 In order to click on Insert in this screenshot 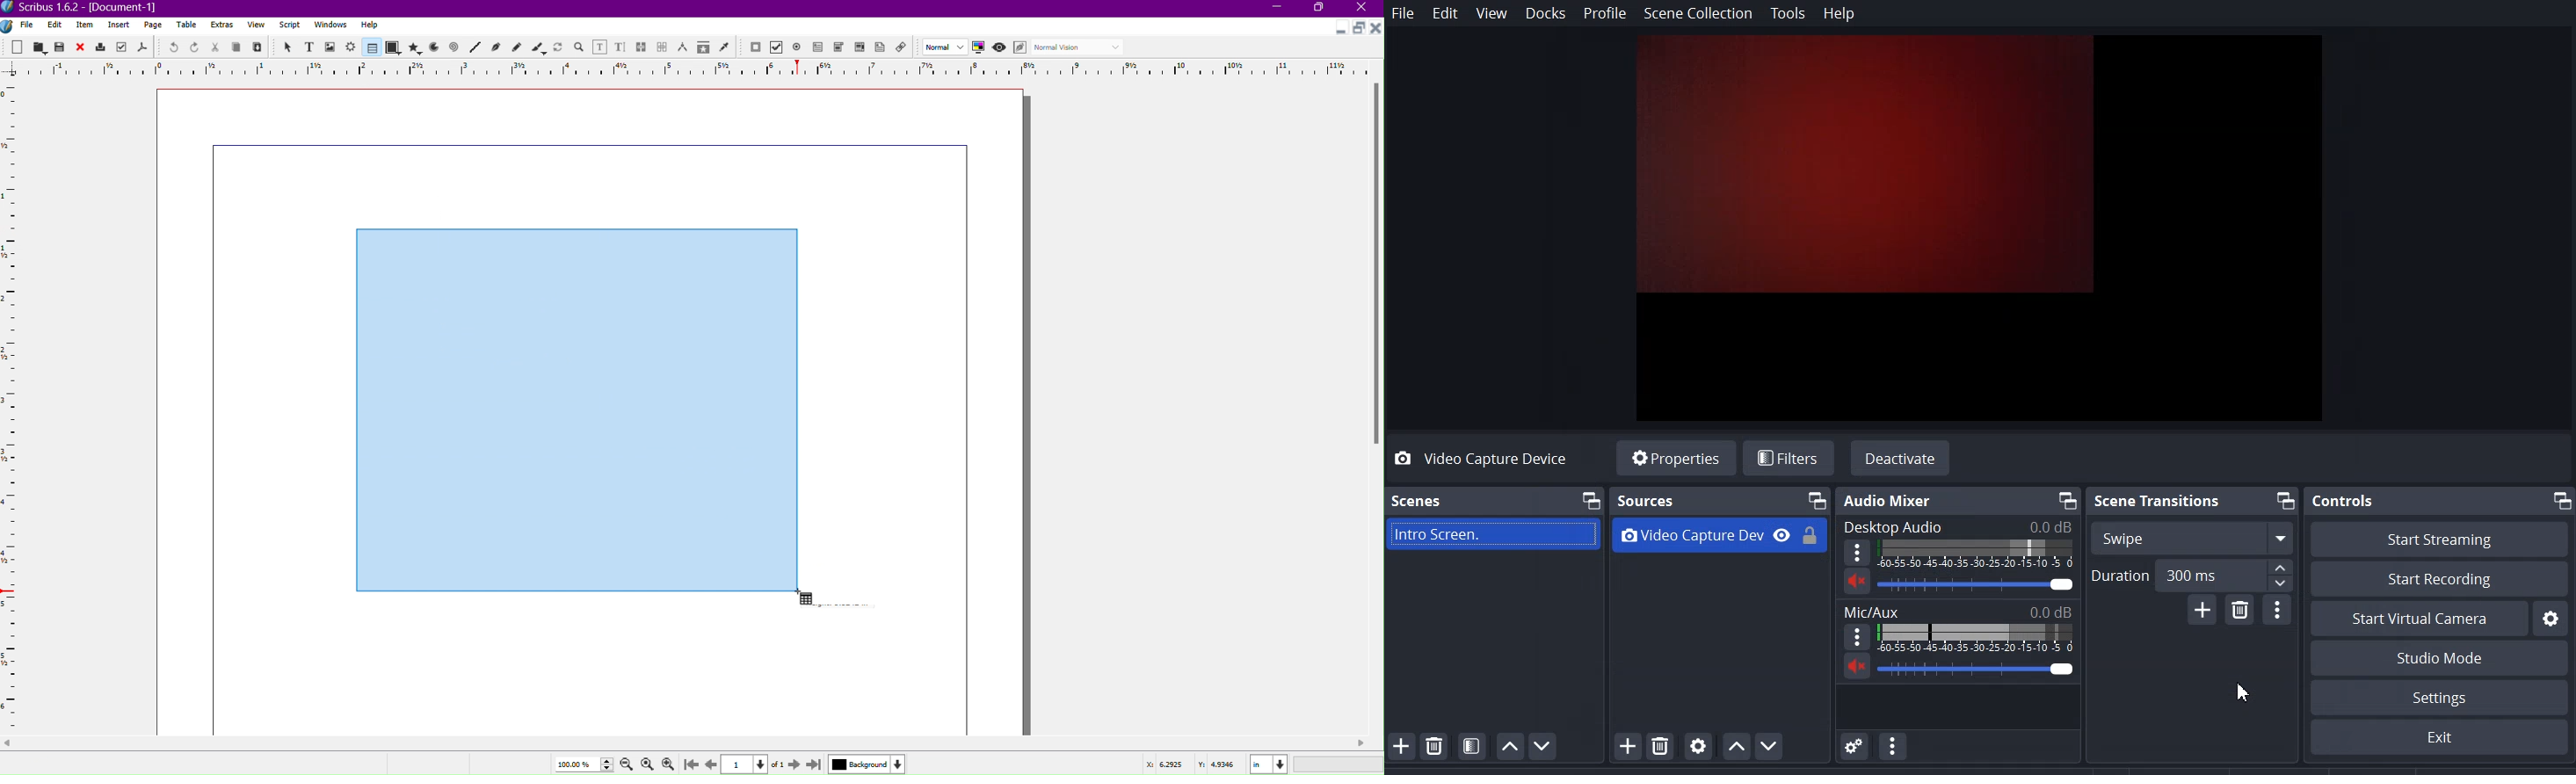, I will do `click(119, 25)`.